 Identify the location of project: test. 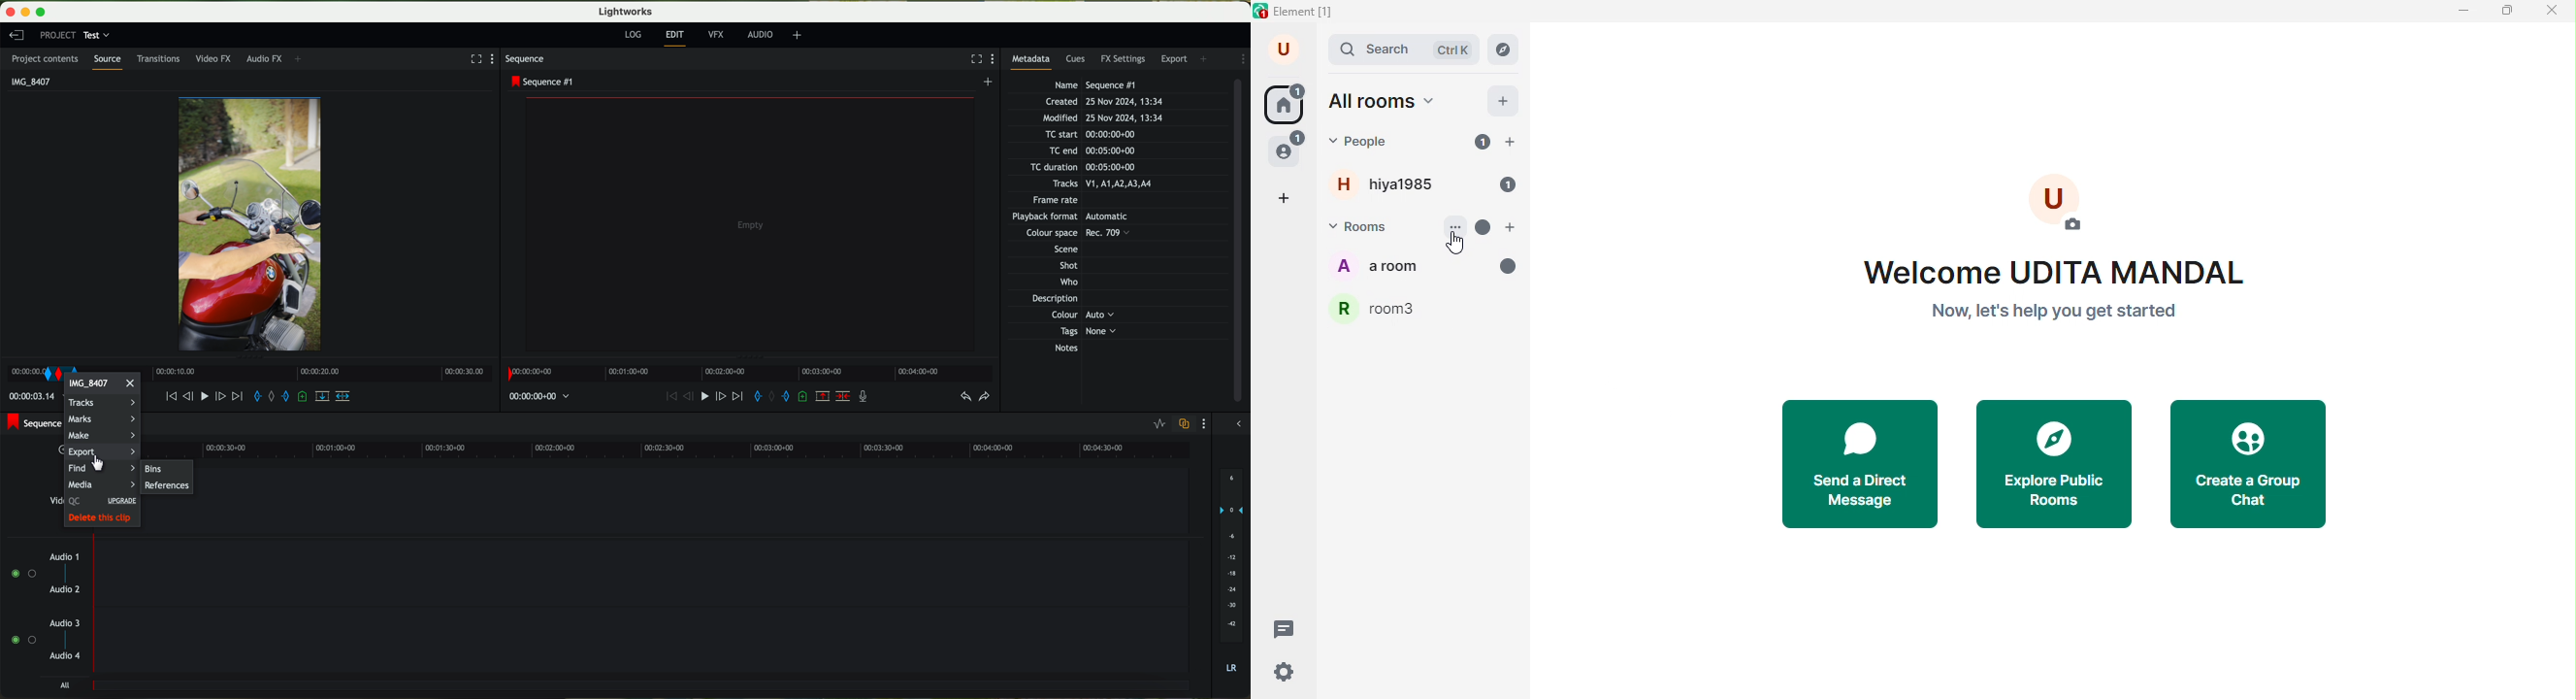
(74, 35).